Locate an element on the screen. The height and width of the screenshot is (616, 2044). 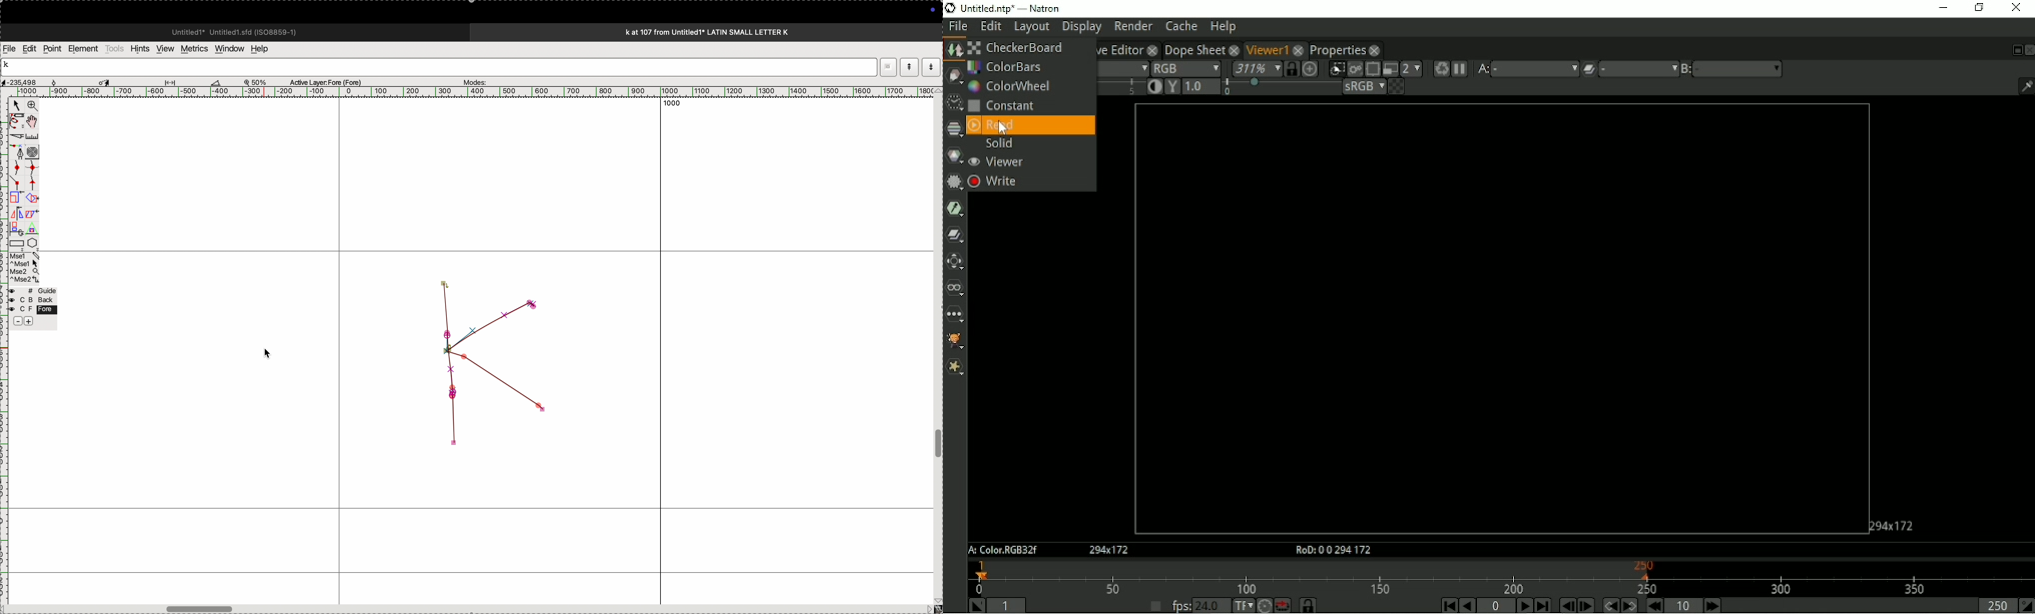
cut is located at coordinates (216, 82).